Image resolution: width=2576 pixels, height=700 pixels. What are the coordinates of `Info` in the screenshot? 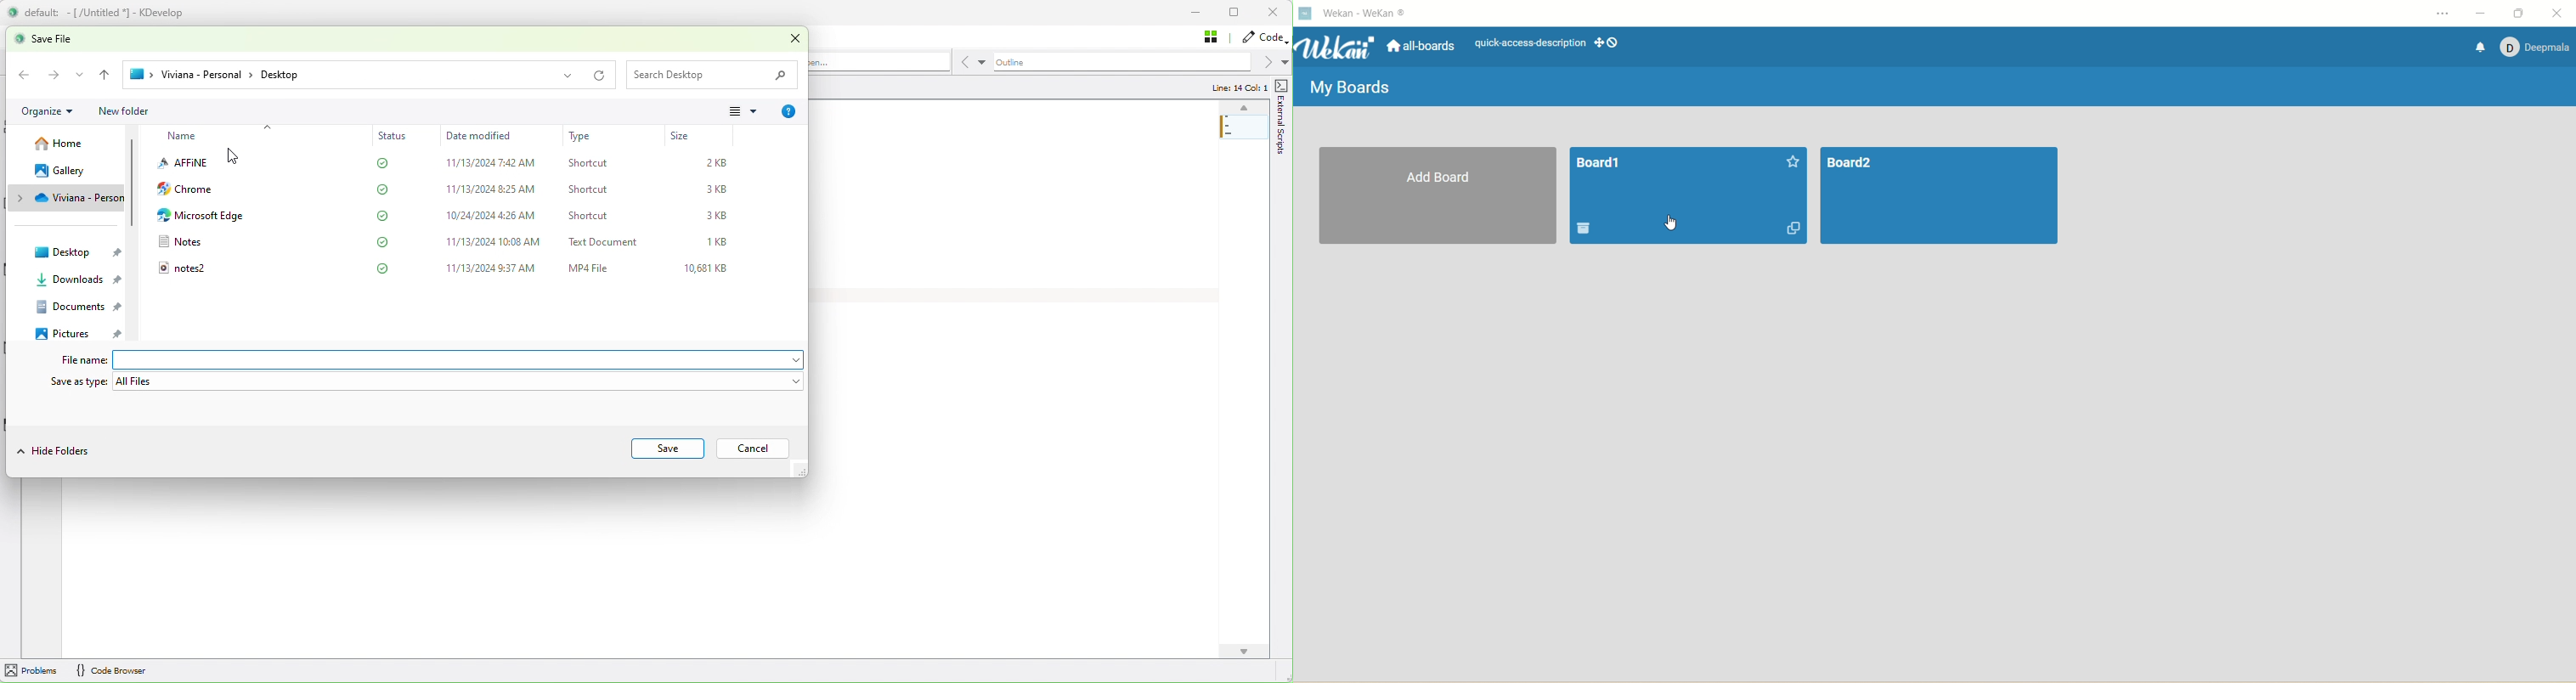 It's located at (788, 112).